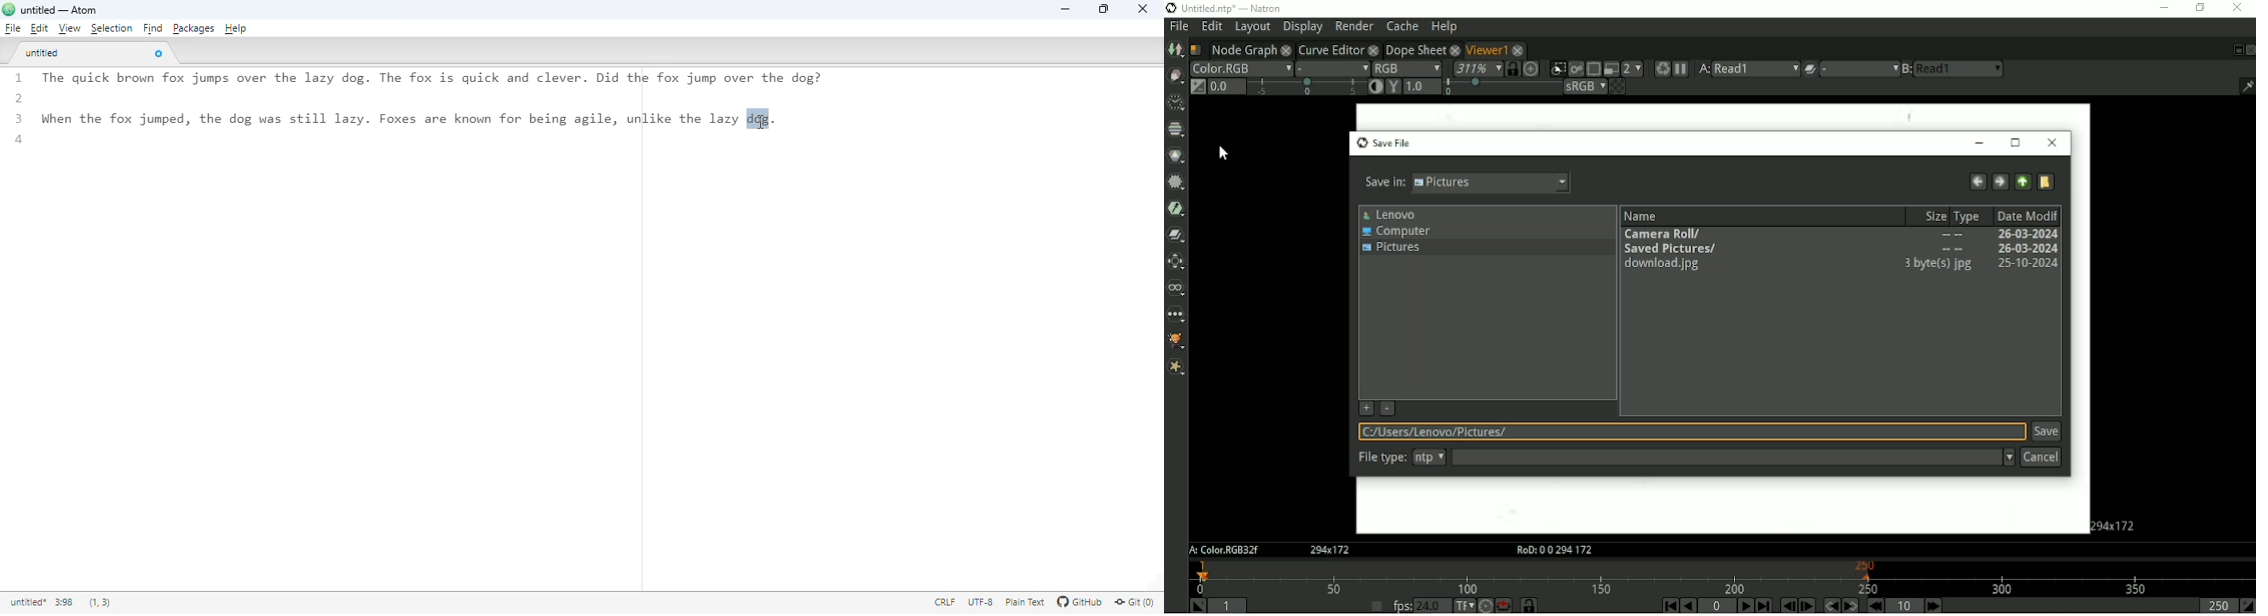 Image resolution: width=2268 pixels, height=616 pixels. What do you see at coordinates (236, 29) in the screenshot?
I see `help` at bounding box center [236, 29].